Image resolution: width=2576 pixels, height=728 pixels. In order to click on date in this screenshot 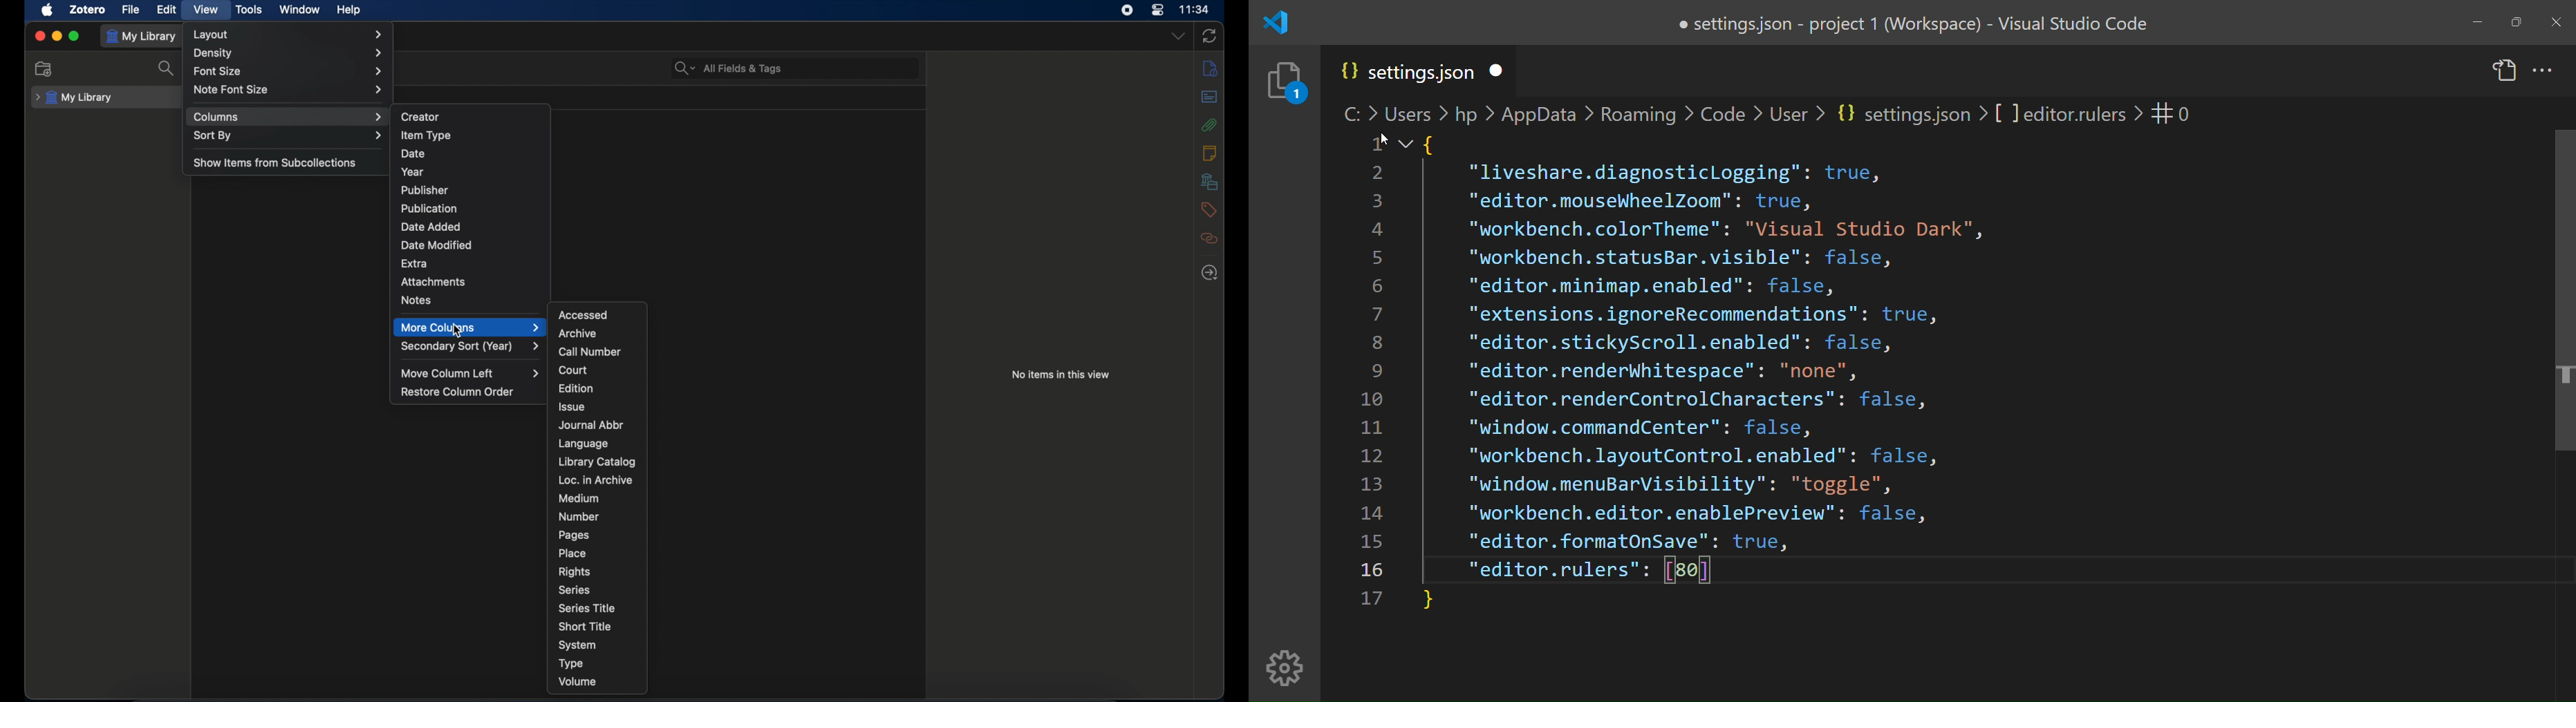, I will do `click(414, 153)`.